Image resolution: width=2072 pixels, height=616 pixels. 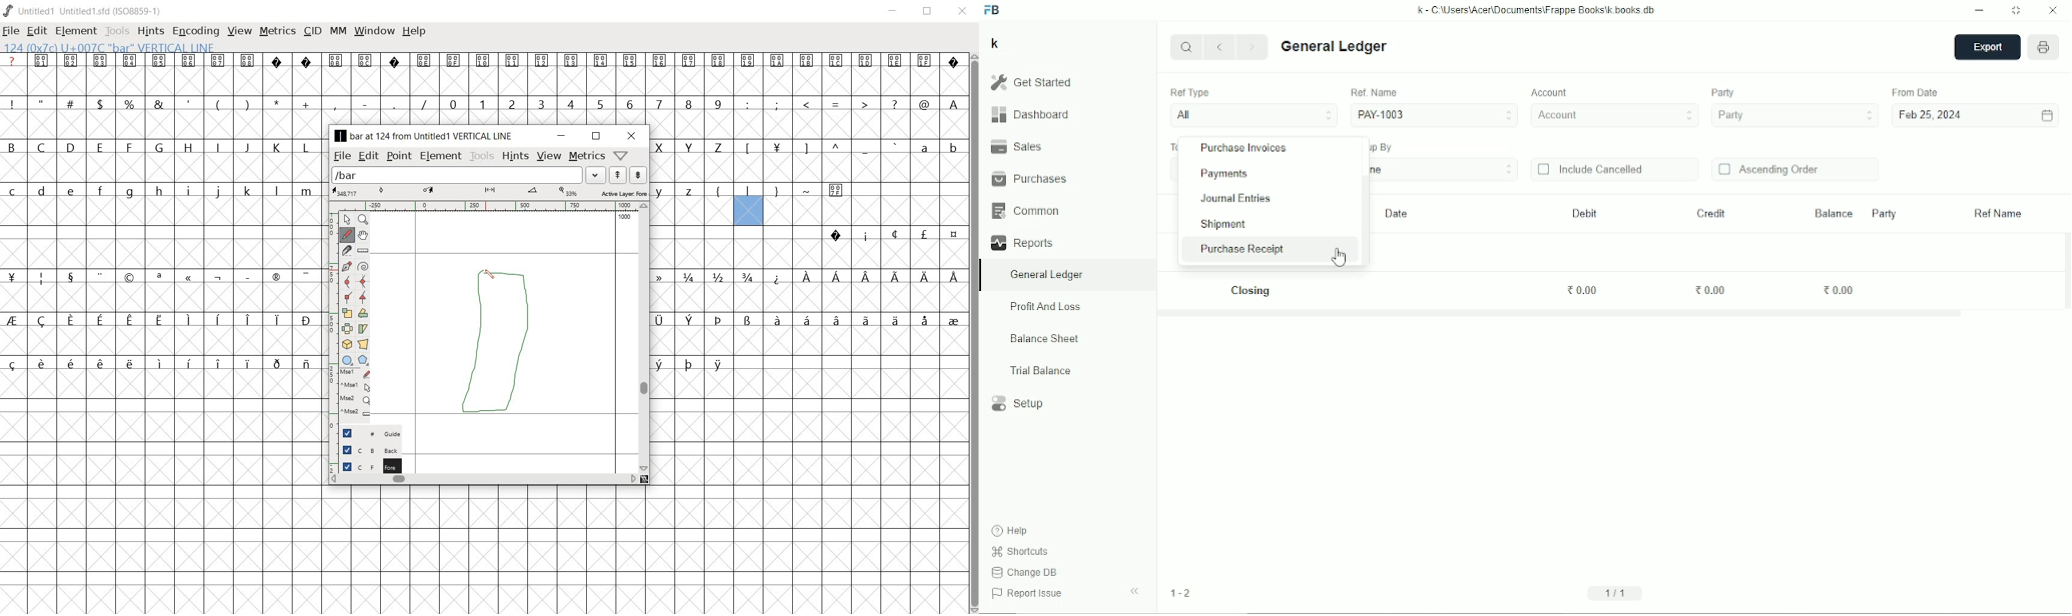 What do you see at coordinates (2016, 11) in the screenshot?
I see `Toggle between form and full width` at bounding box center [2016, 11].